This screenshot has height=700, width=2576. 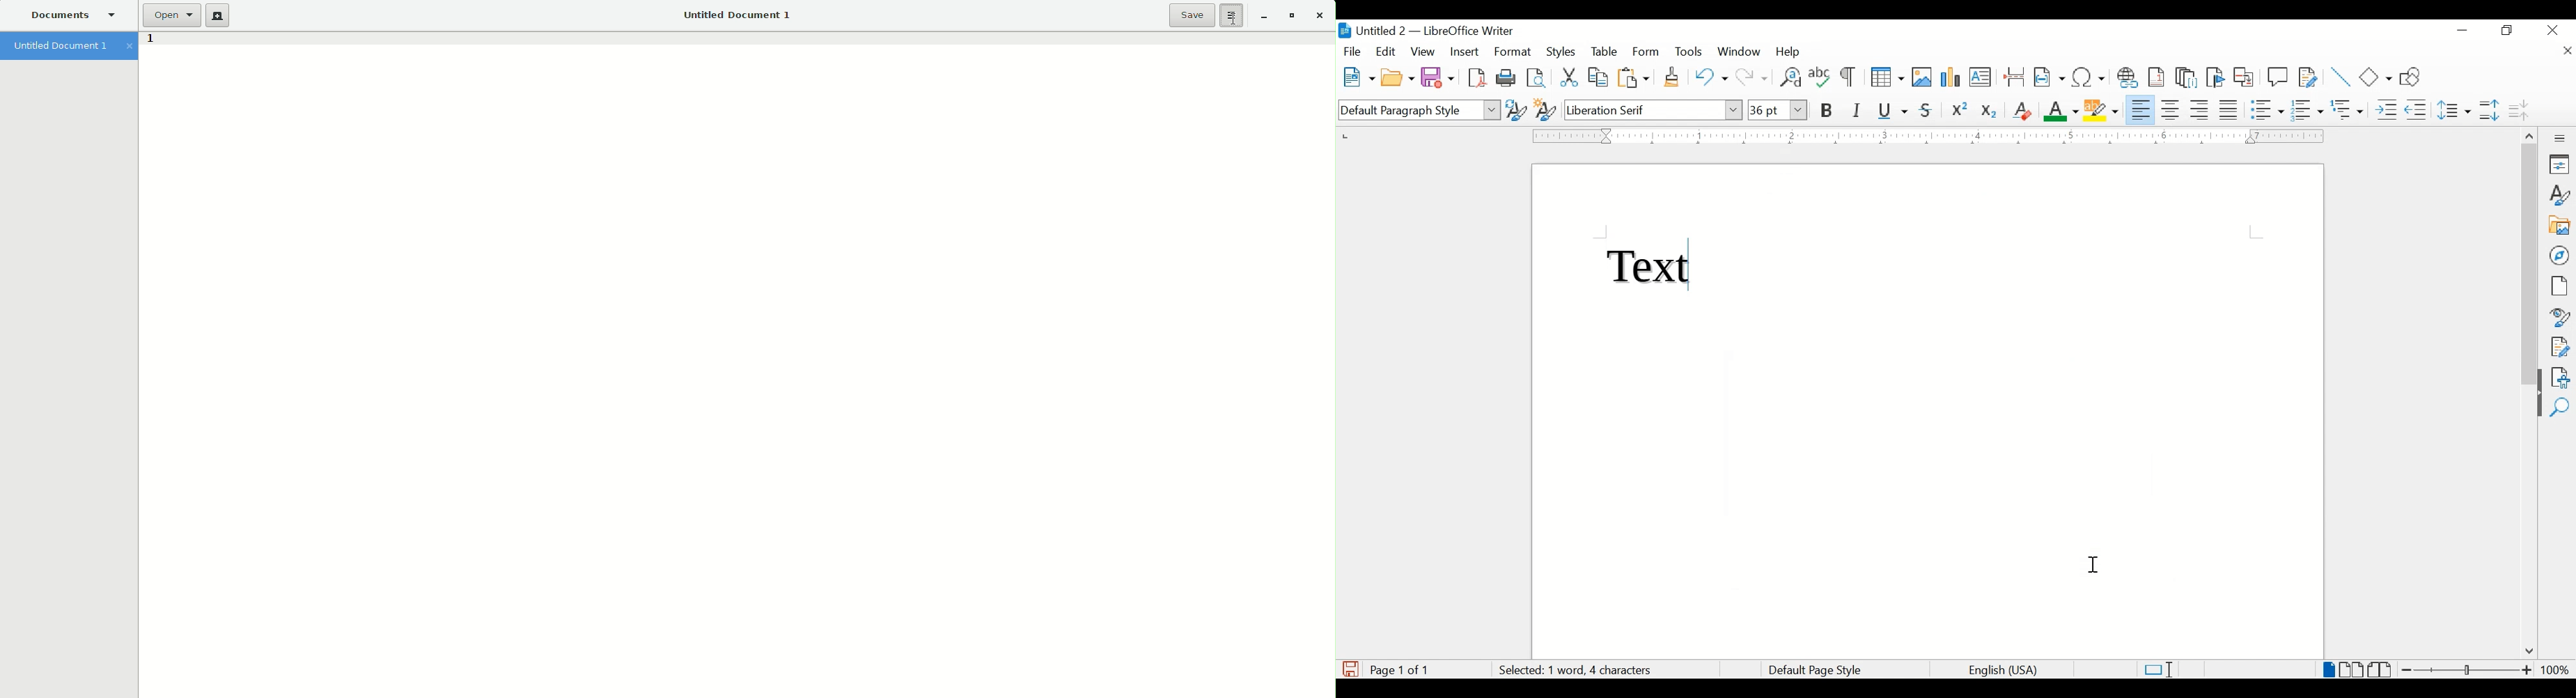 I want to click on toggle formatting marks, so click(x=1849, y=78).